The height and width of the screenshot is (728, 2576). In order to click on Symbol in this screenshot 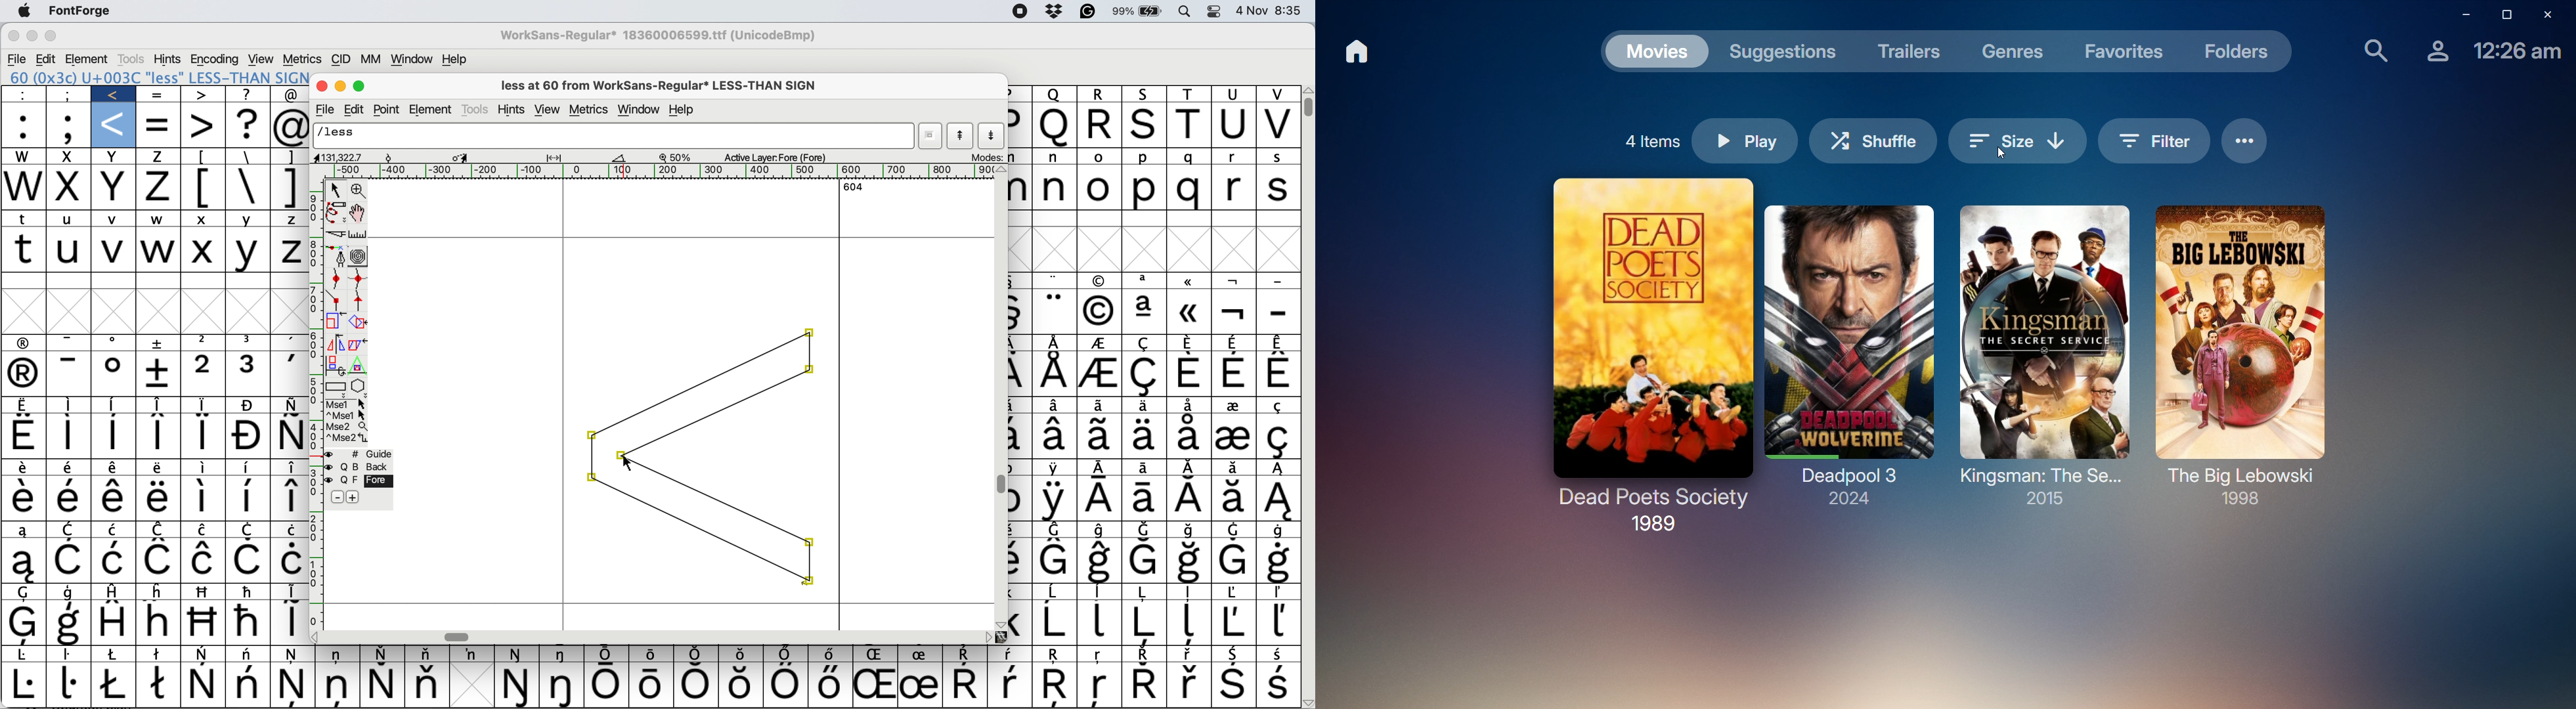, I will do `click(1099, 623)`.